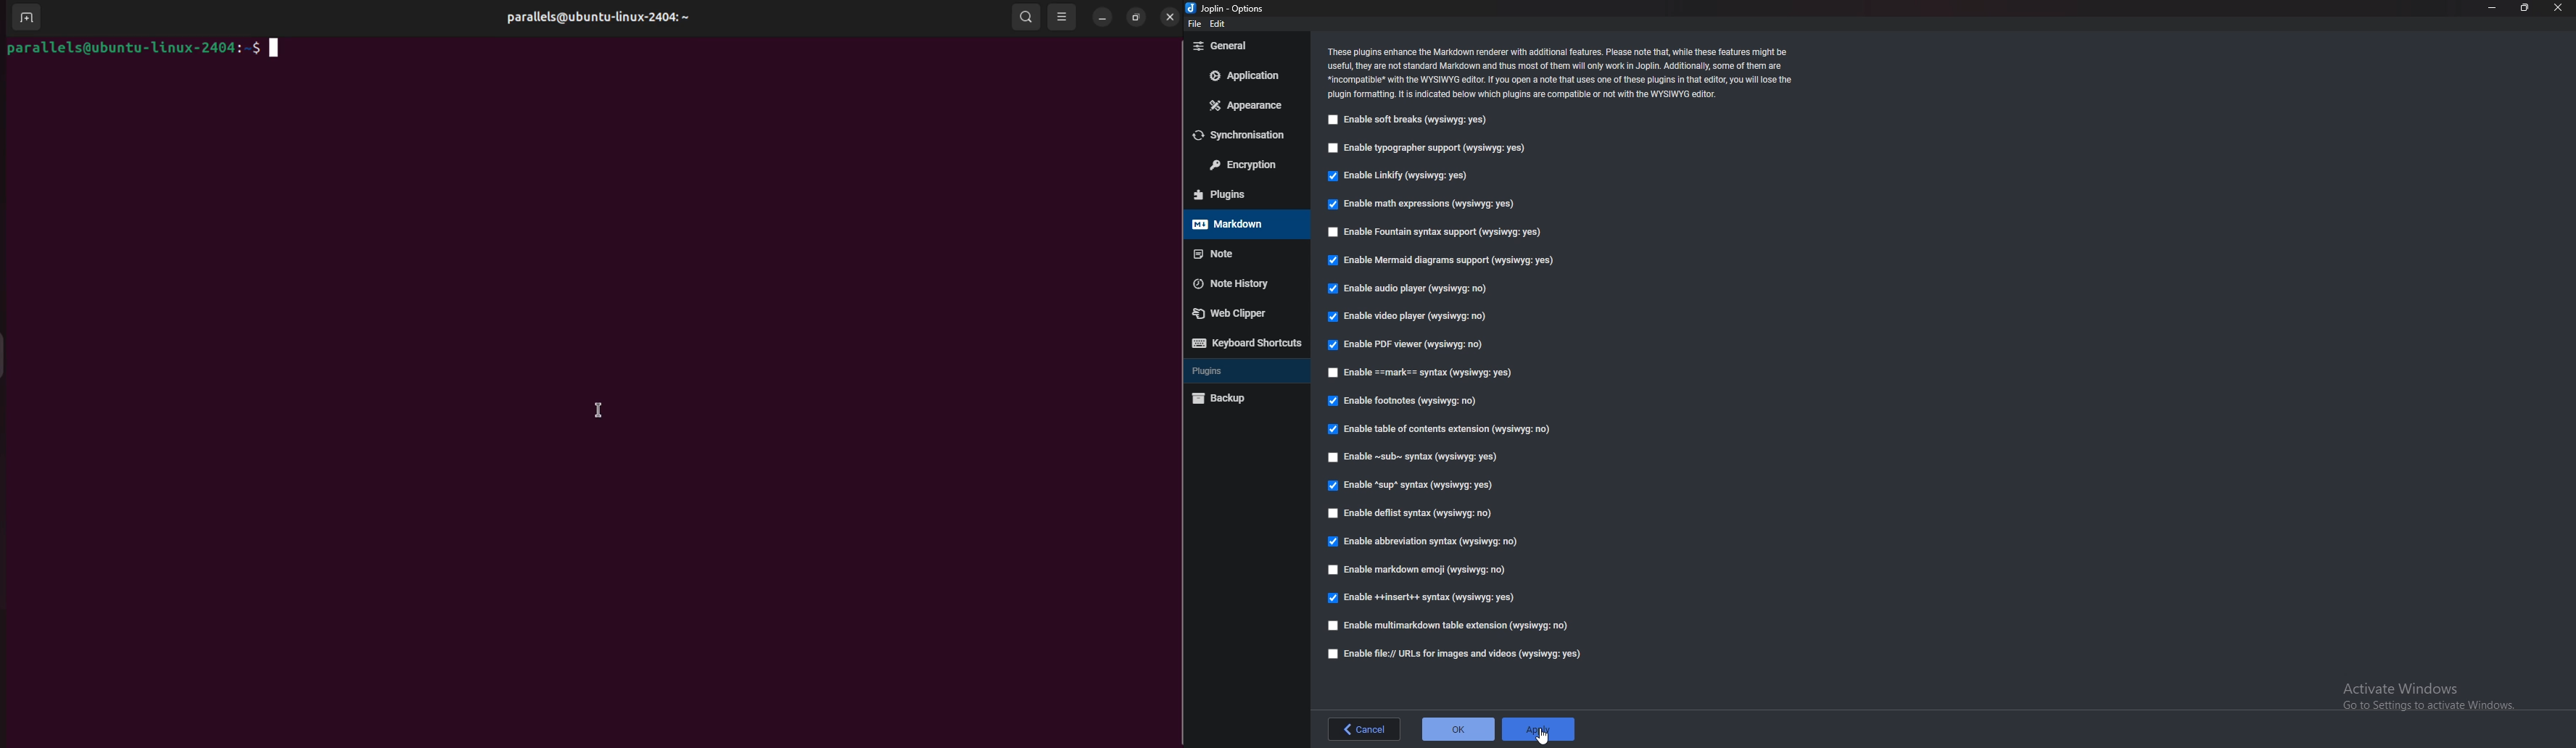  I want to click on Enable audio player, so click(1416, 291).